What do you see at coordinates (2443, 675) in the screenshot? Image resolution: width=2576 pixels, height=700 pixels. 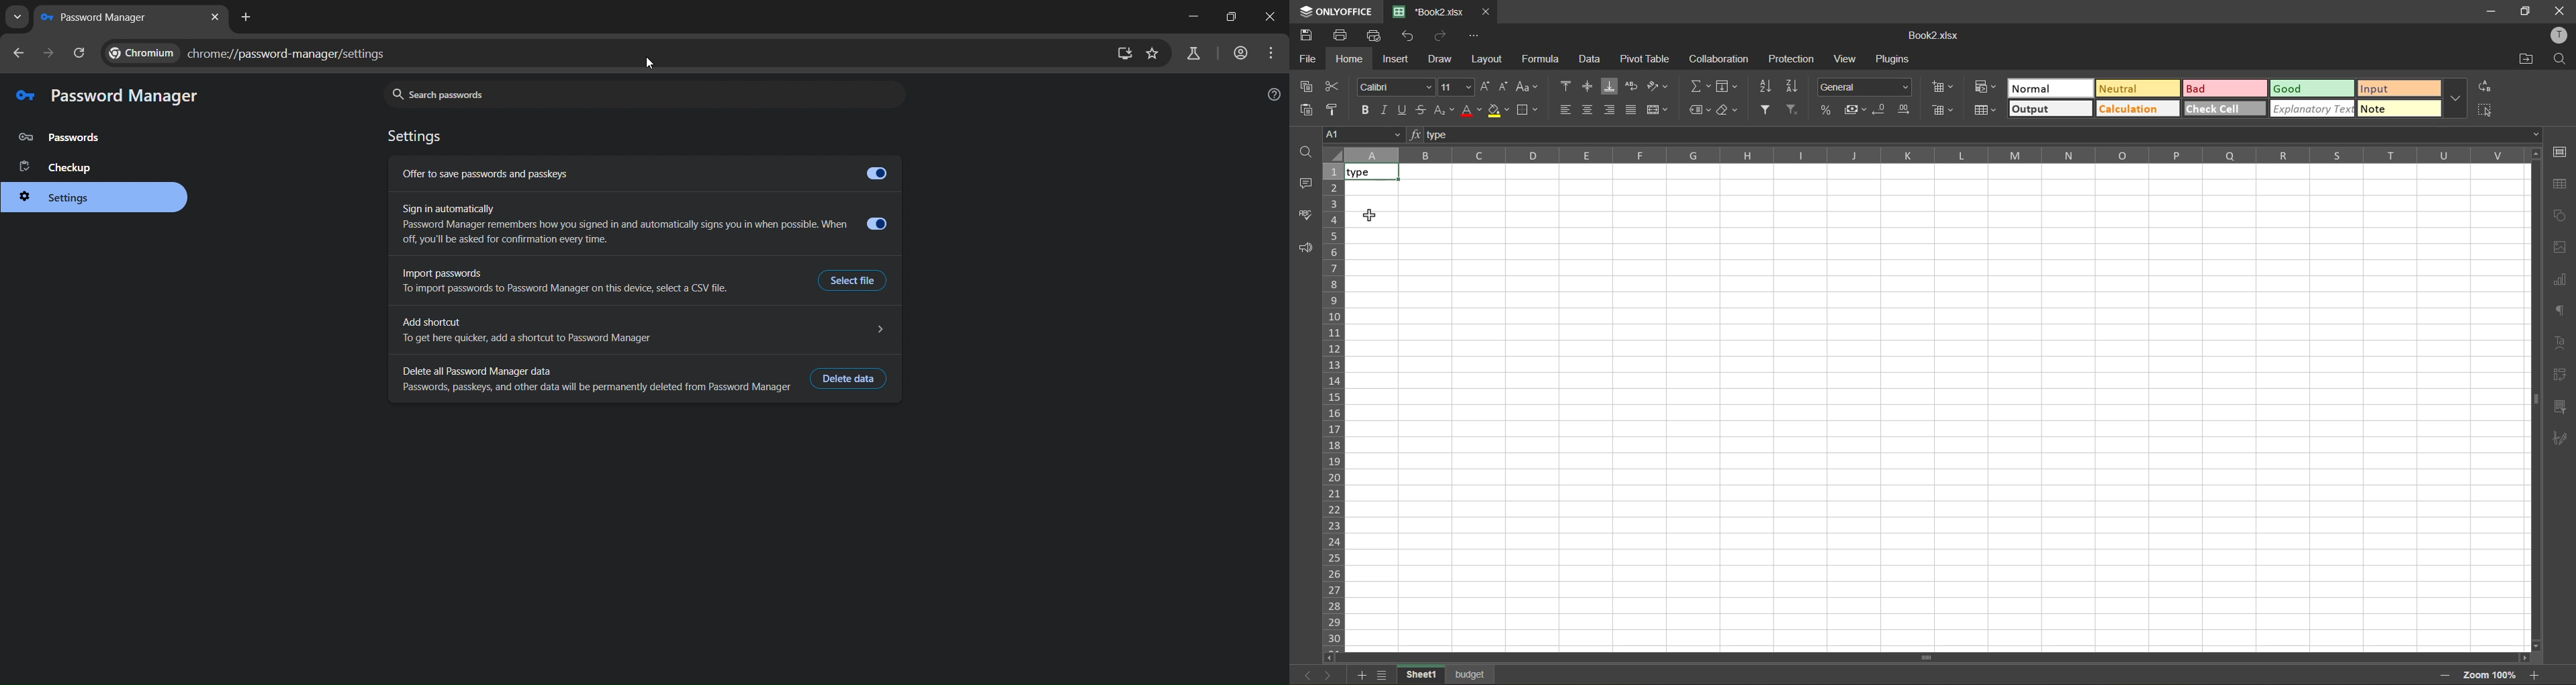 I see `zoom out` at bounding box center [2443, 675].